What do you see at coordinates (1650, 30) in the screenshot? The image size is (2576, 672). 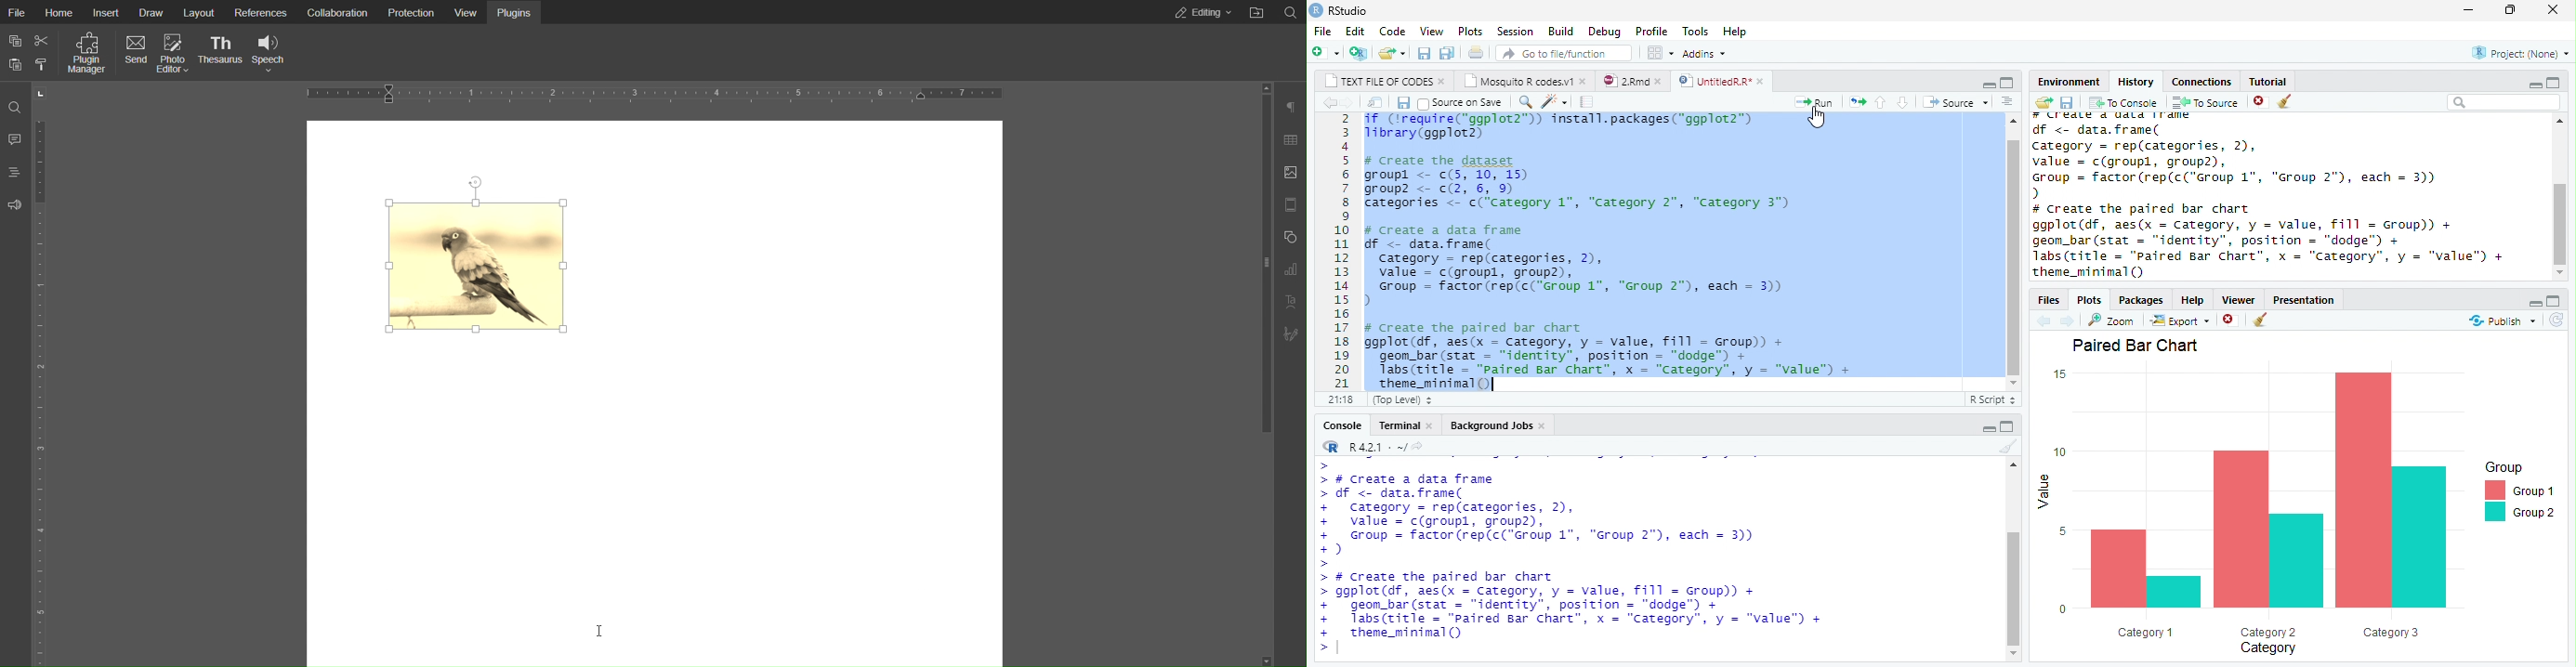 I see `profile` at bounding box center [1650, 30].